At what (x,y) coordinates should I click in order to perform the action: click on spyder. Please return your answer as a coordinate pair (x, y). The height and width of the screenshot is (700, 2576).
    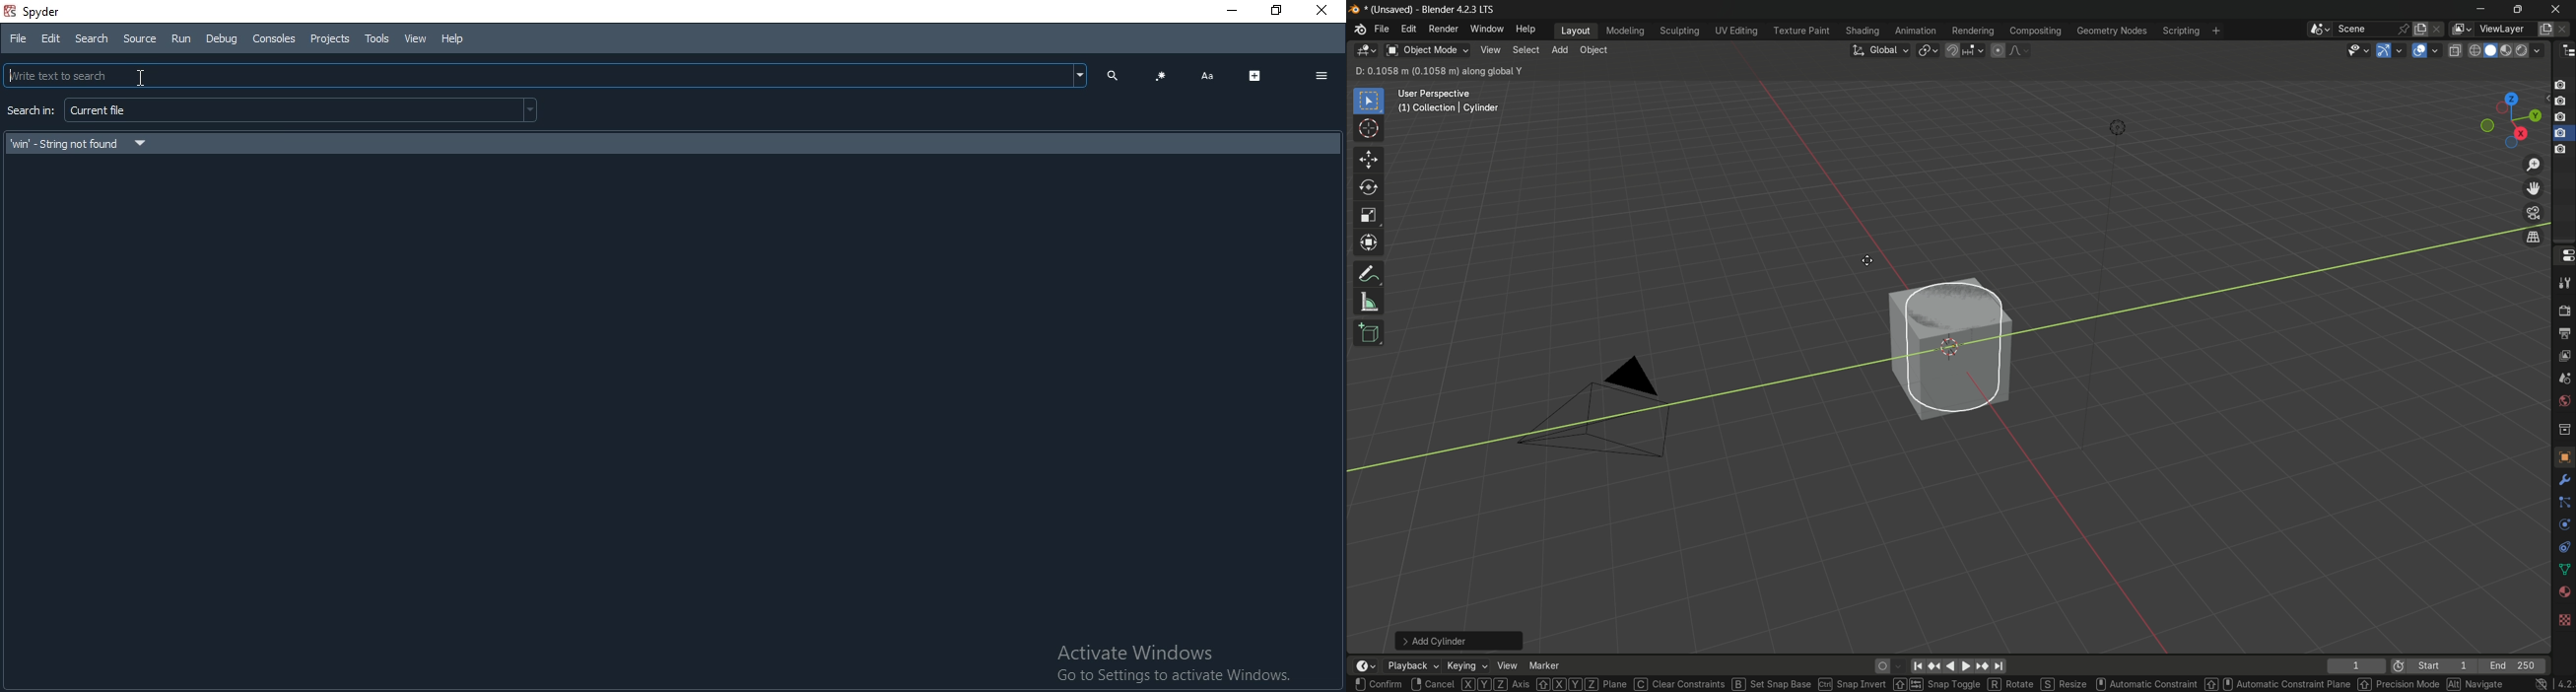
    Looking at the image, I should click on (51, 13).